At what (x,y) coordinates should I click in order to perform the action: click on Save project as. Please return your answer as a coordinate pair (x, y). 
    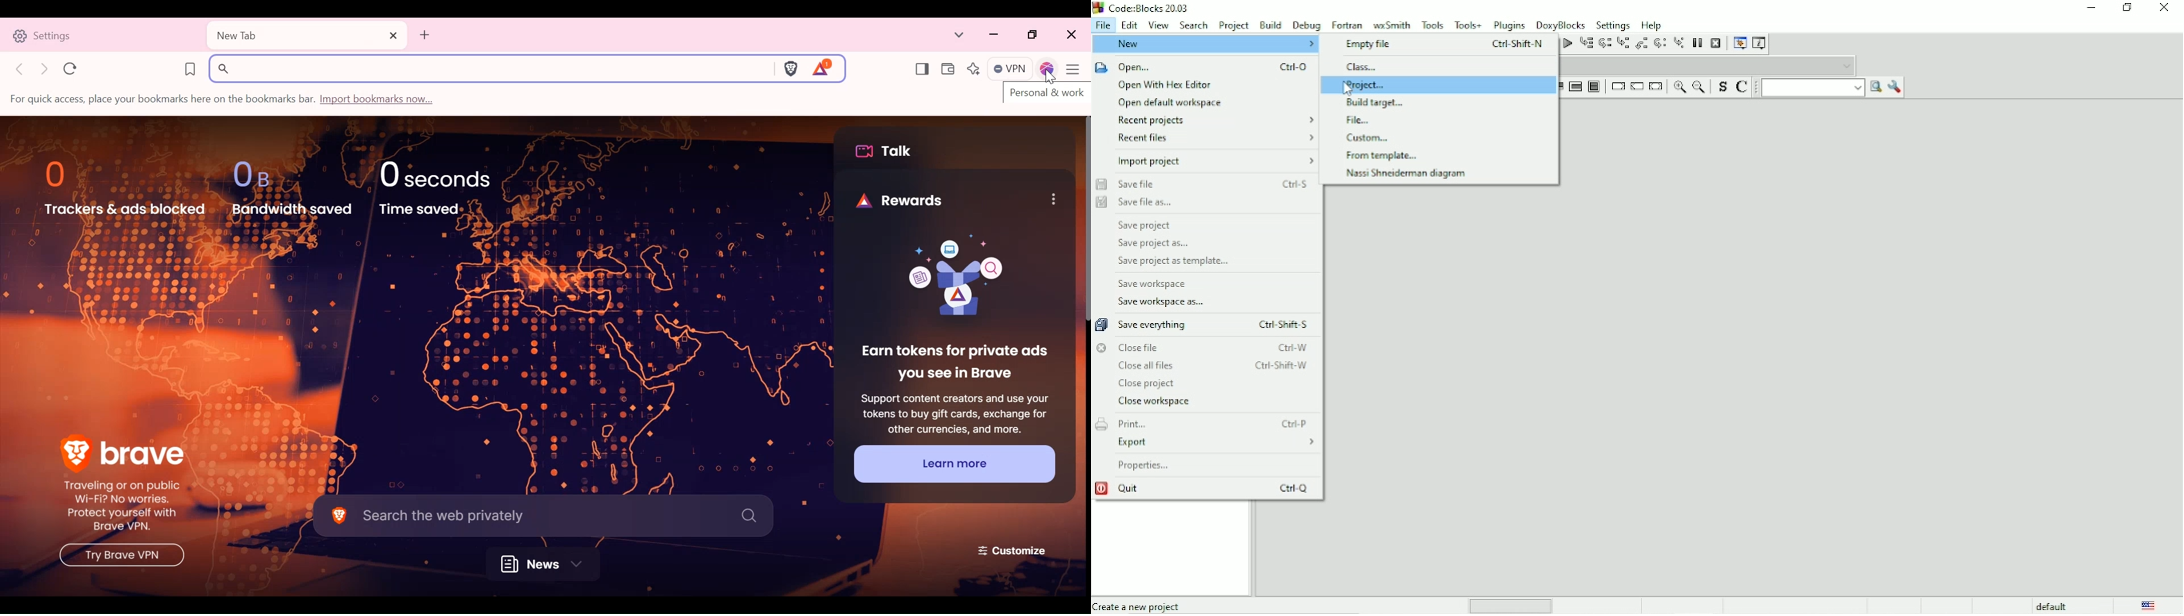
    Looking at the image, I should click on (1153, 244).